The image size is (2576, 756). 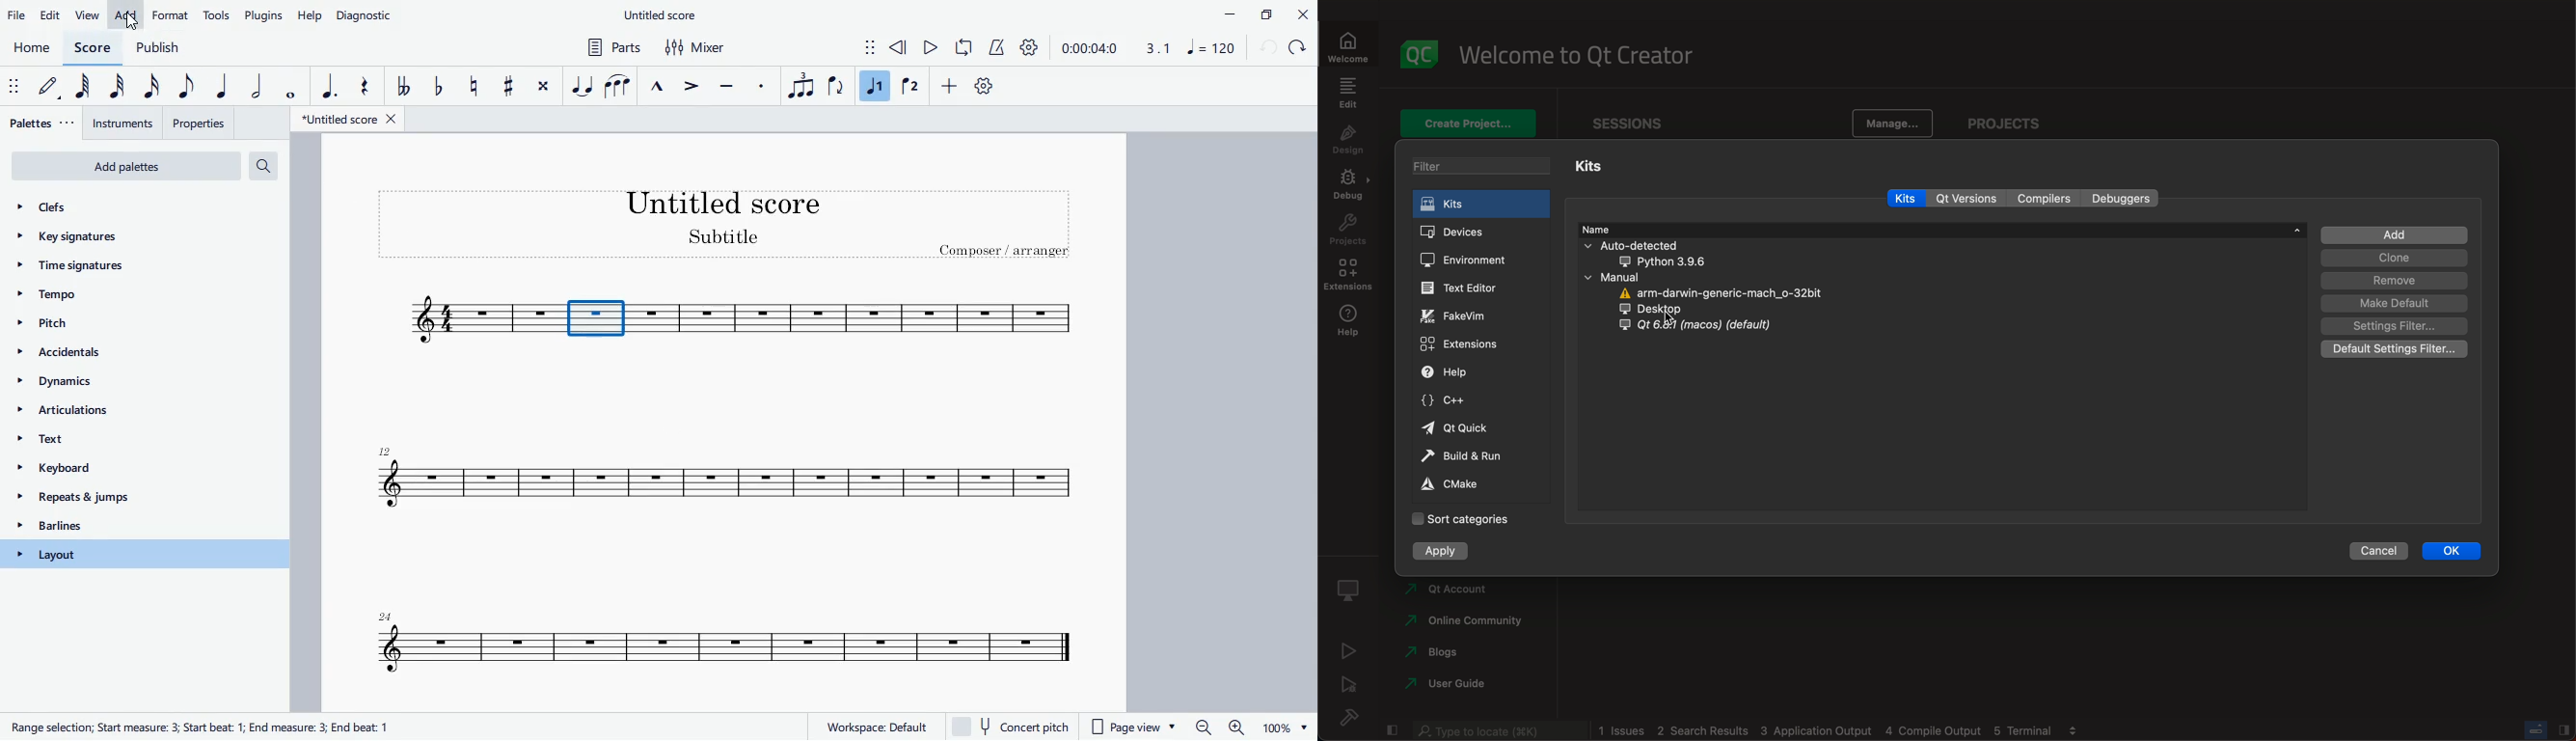 I want to click on score, so click(x=709, y=645).